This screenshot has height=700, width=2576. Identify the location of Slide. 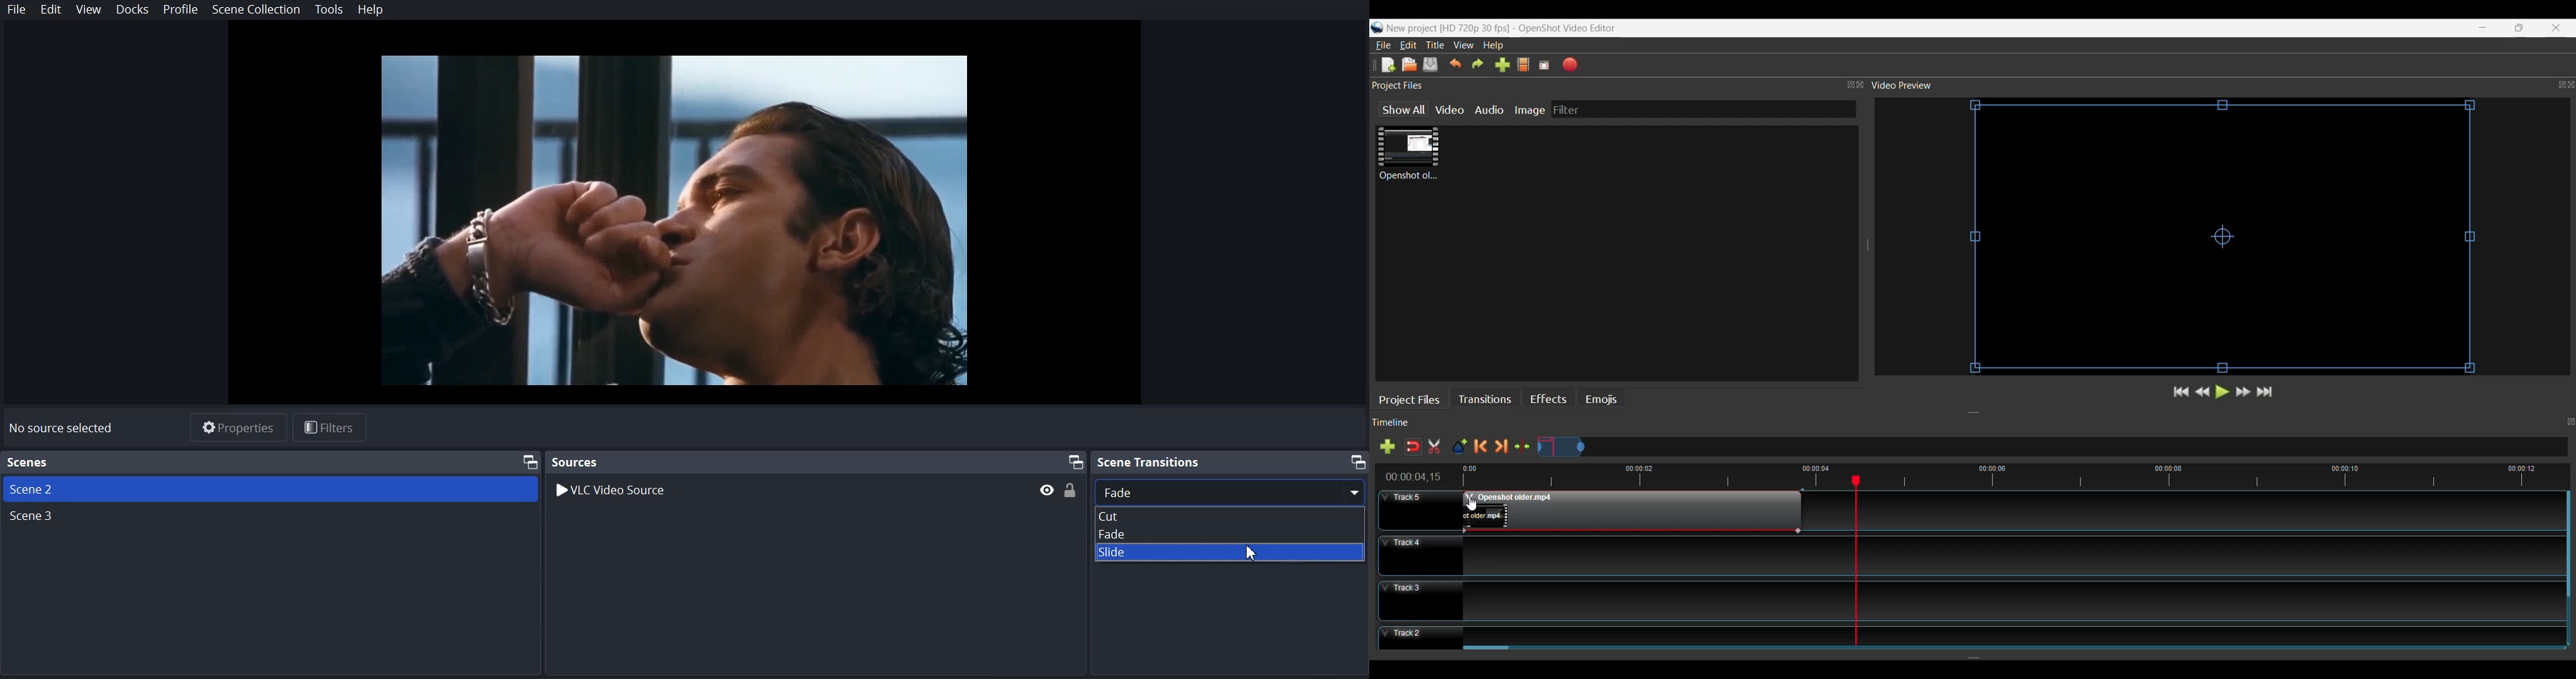
(1232, 552).